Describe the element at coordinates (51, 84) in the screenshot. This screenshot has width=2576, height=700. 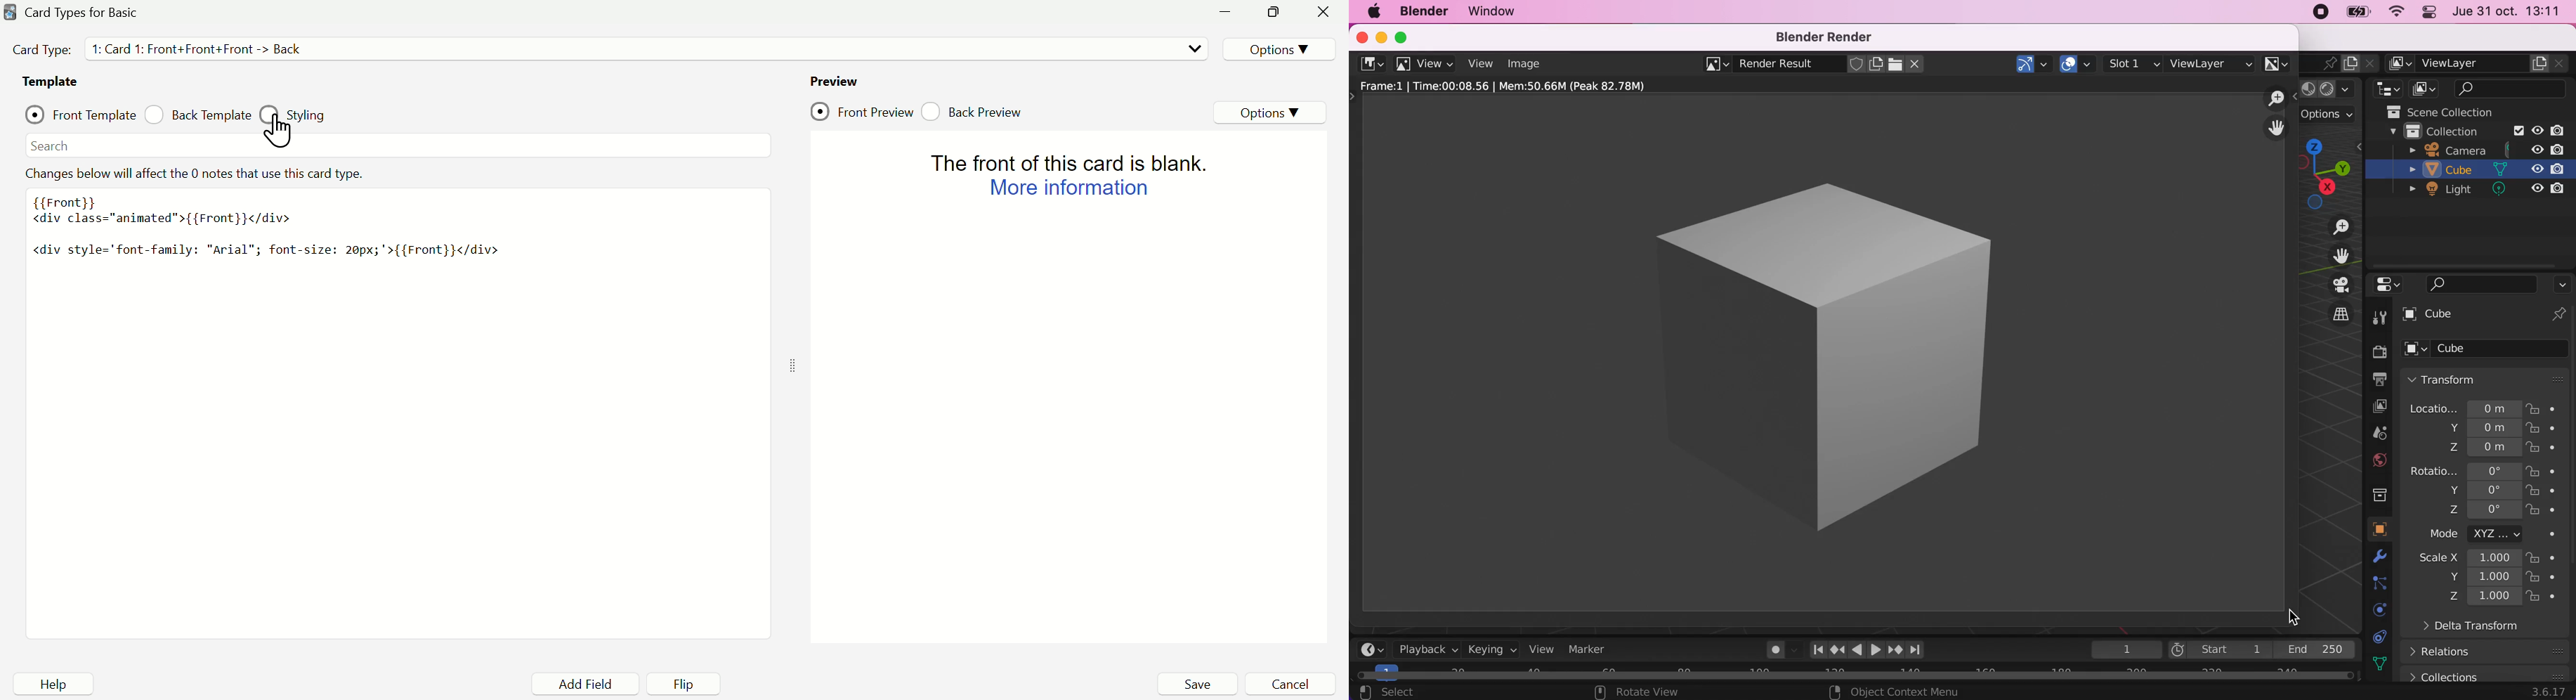
I see `Template` at that location.